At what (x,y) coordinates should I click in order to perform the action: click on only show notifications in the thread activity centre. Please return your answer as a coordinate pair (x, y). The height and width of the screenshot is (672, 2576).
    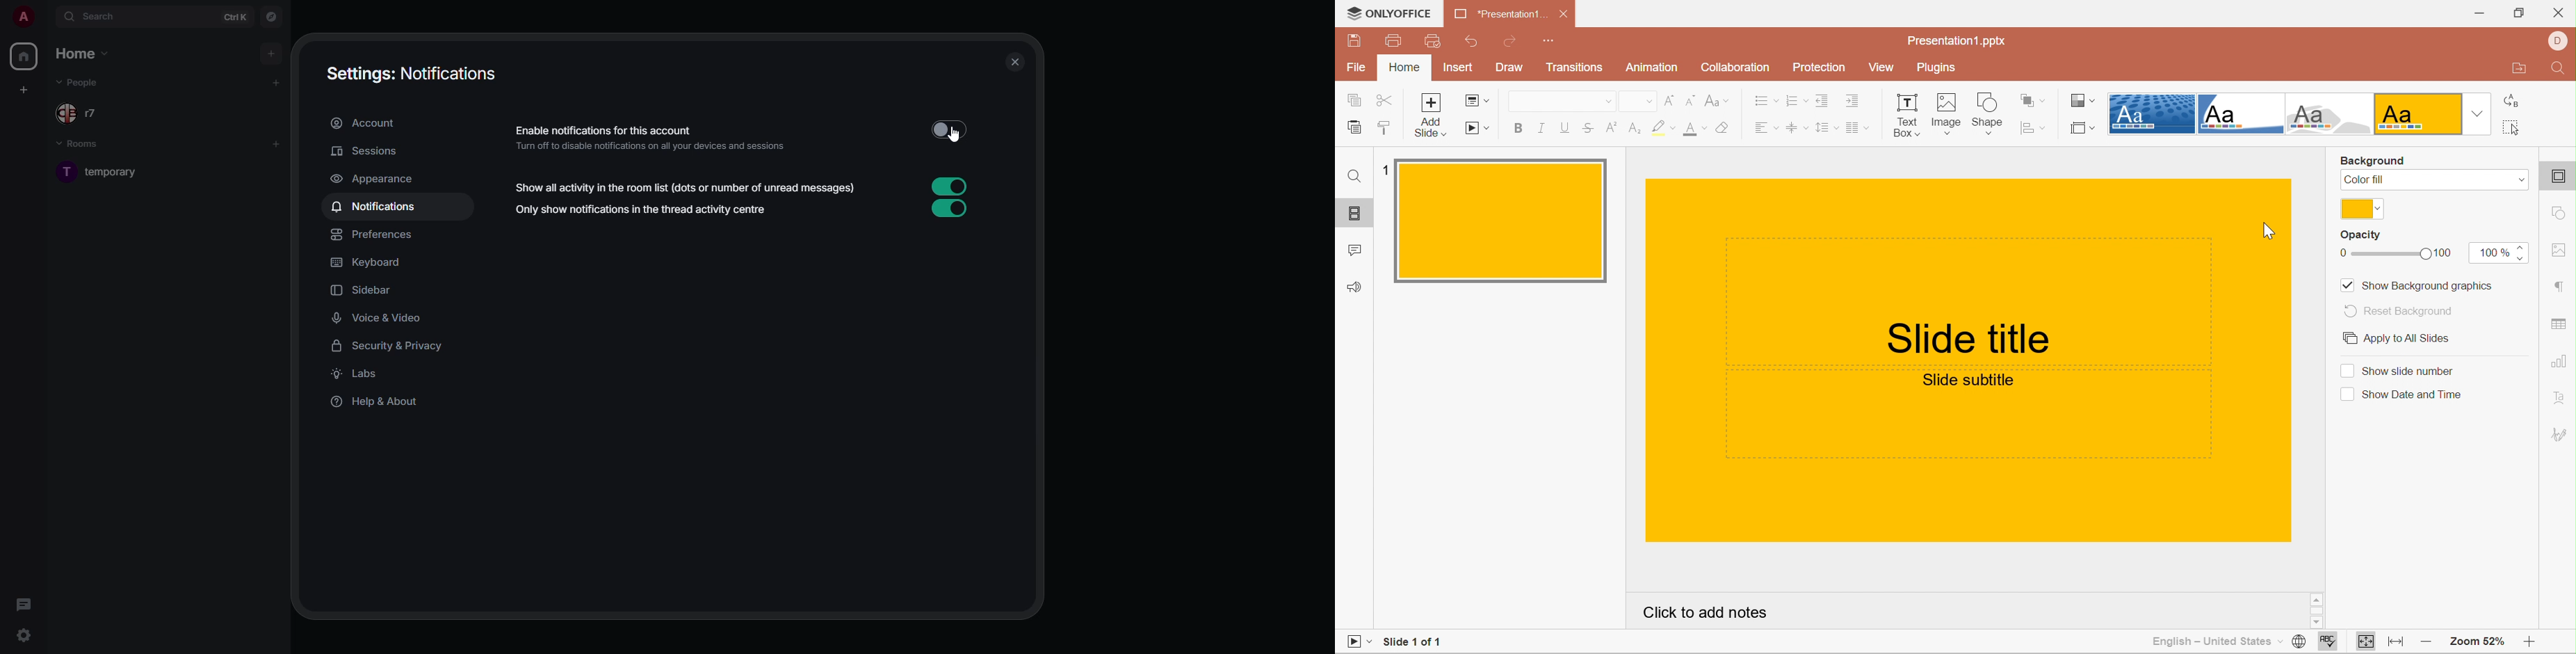
    Looking at the image, I should click on (643, 210).